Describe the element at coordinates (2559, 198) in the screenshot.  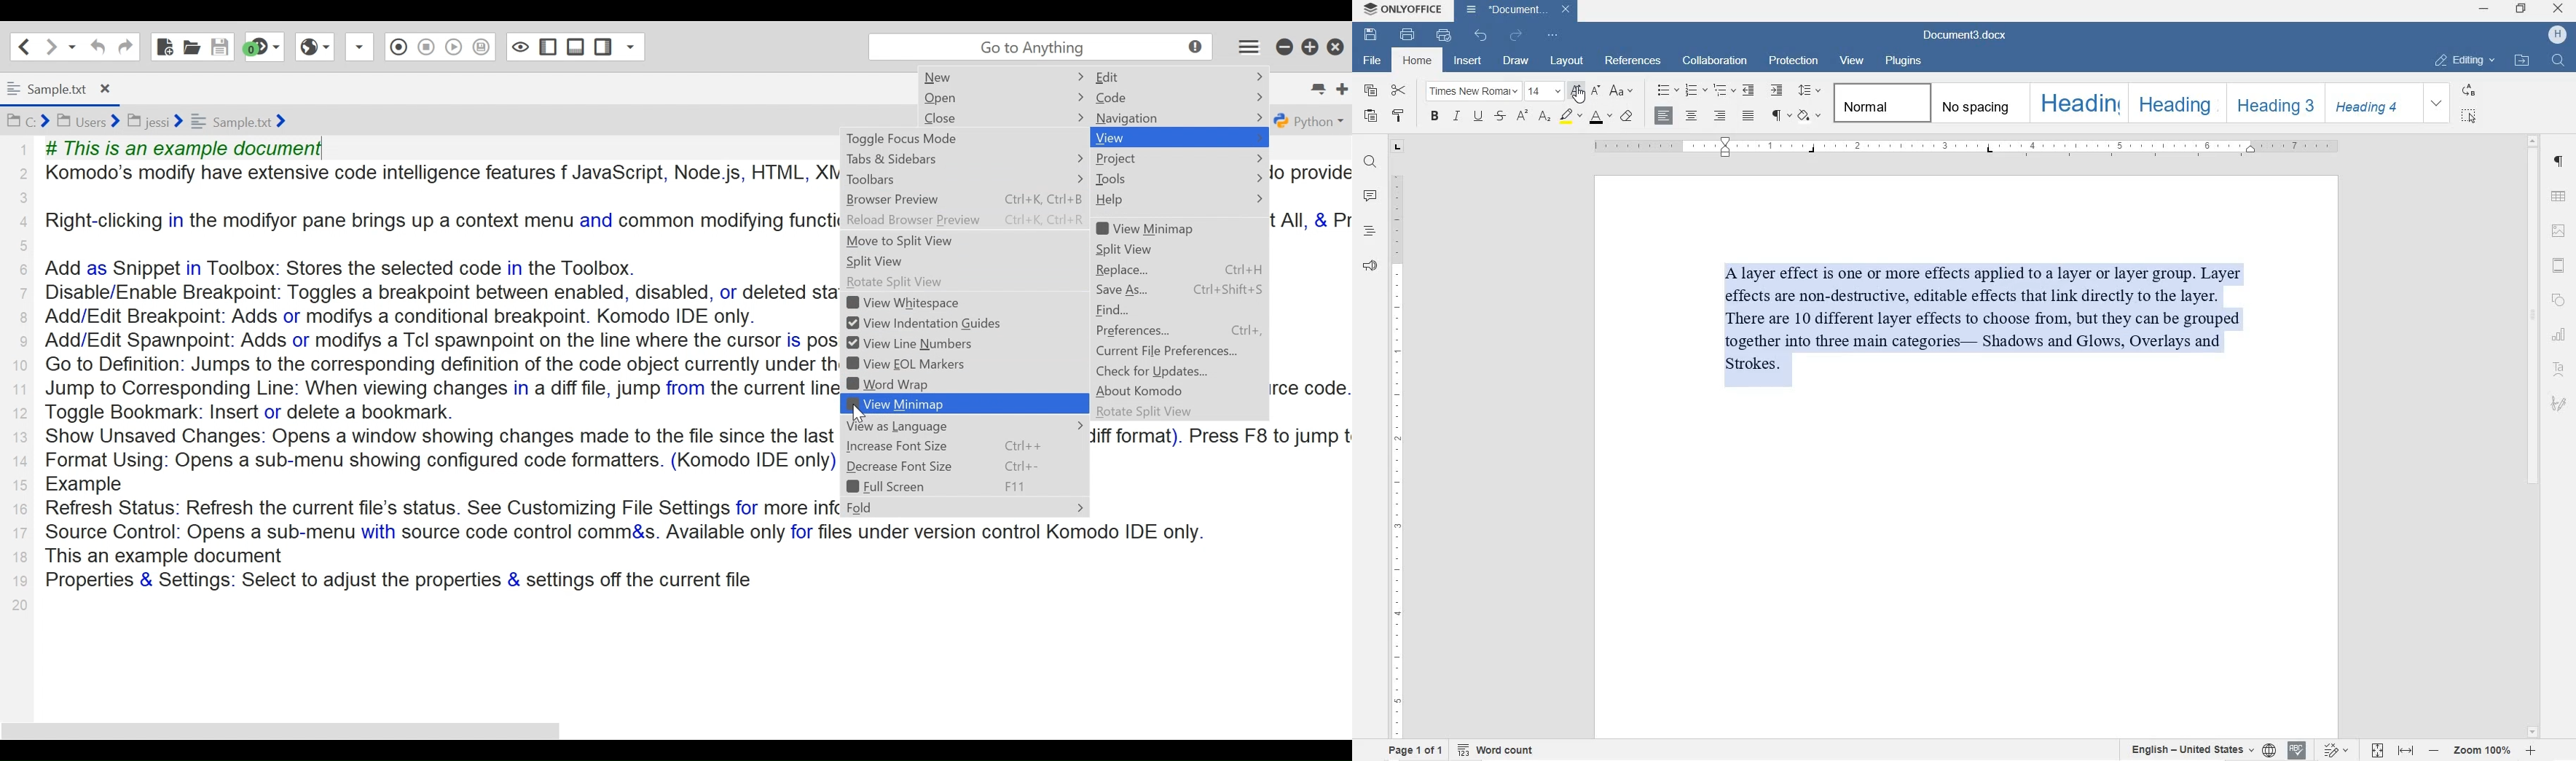
I see `TABLE` at that location.